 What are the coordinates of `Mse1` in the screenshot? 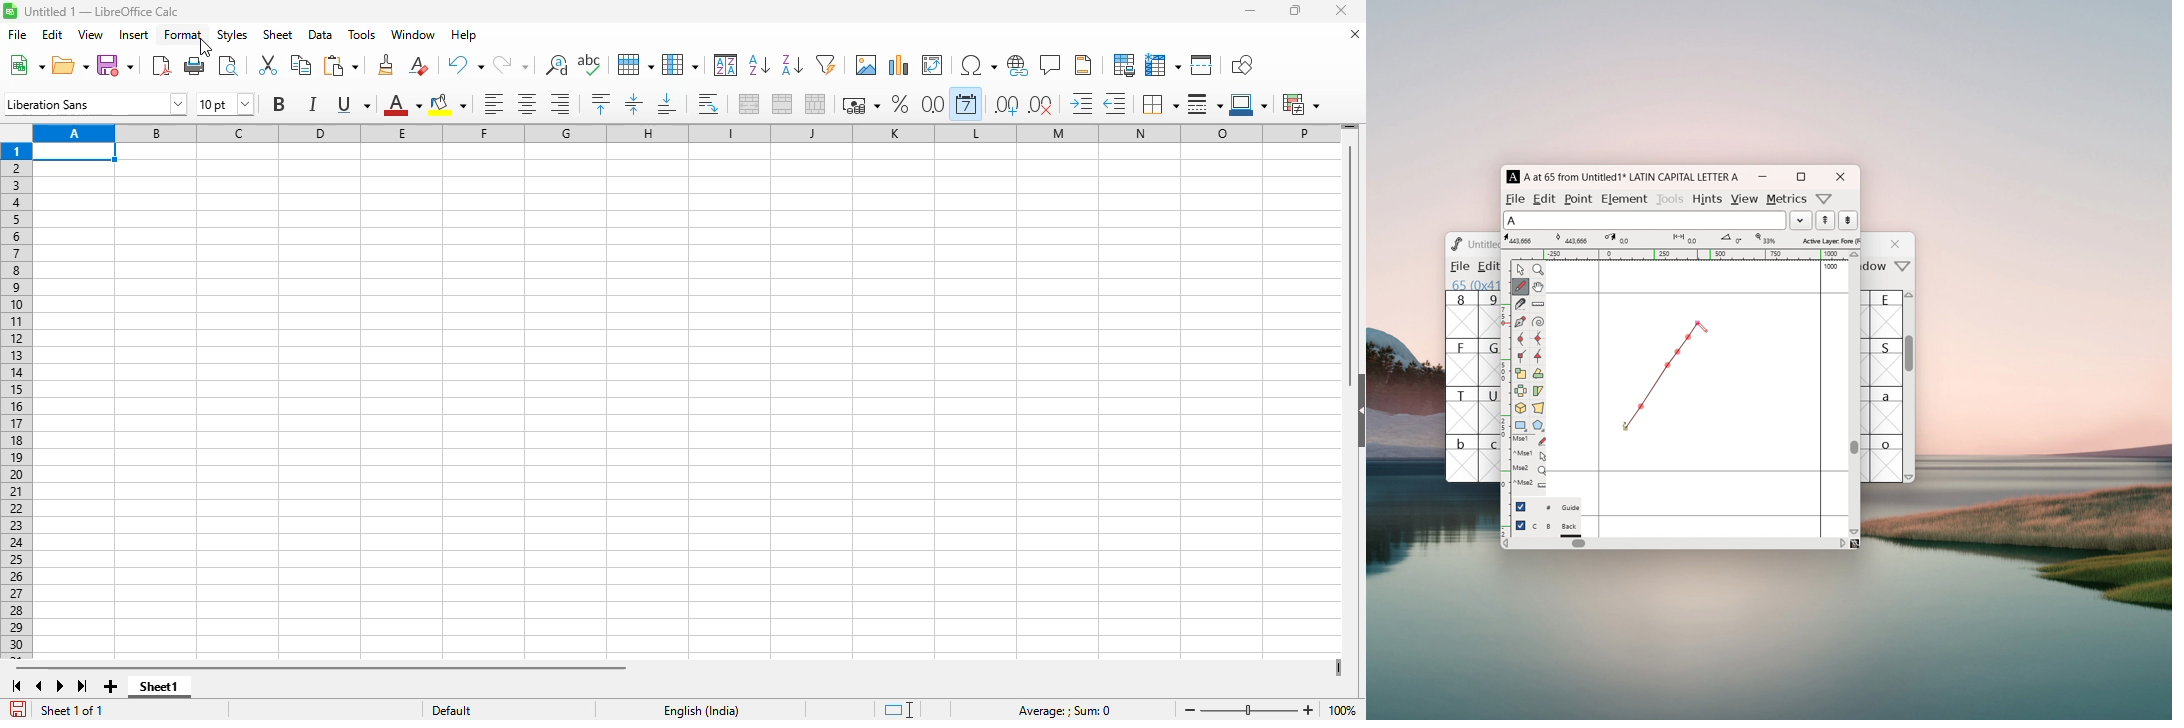 It's located at (1531, 441).